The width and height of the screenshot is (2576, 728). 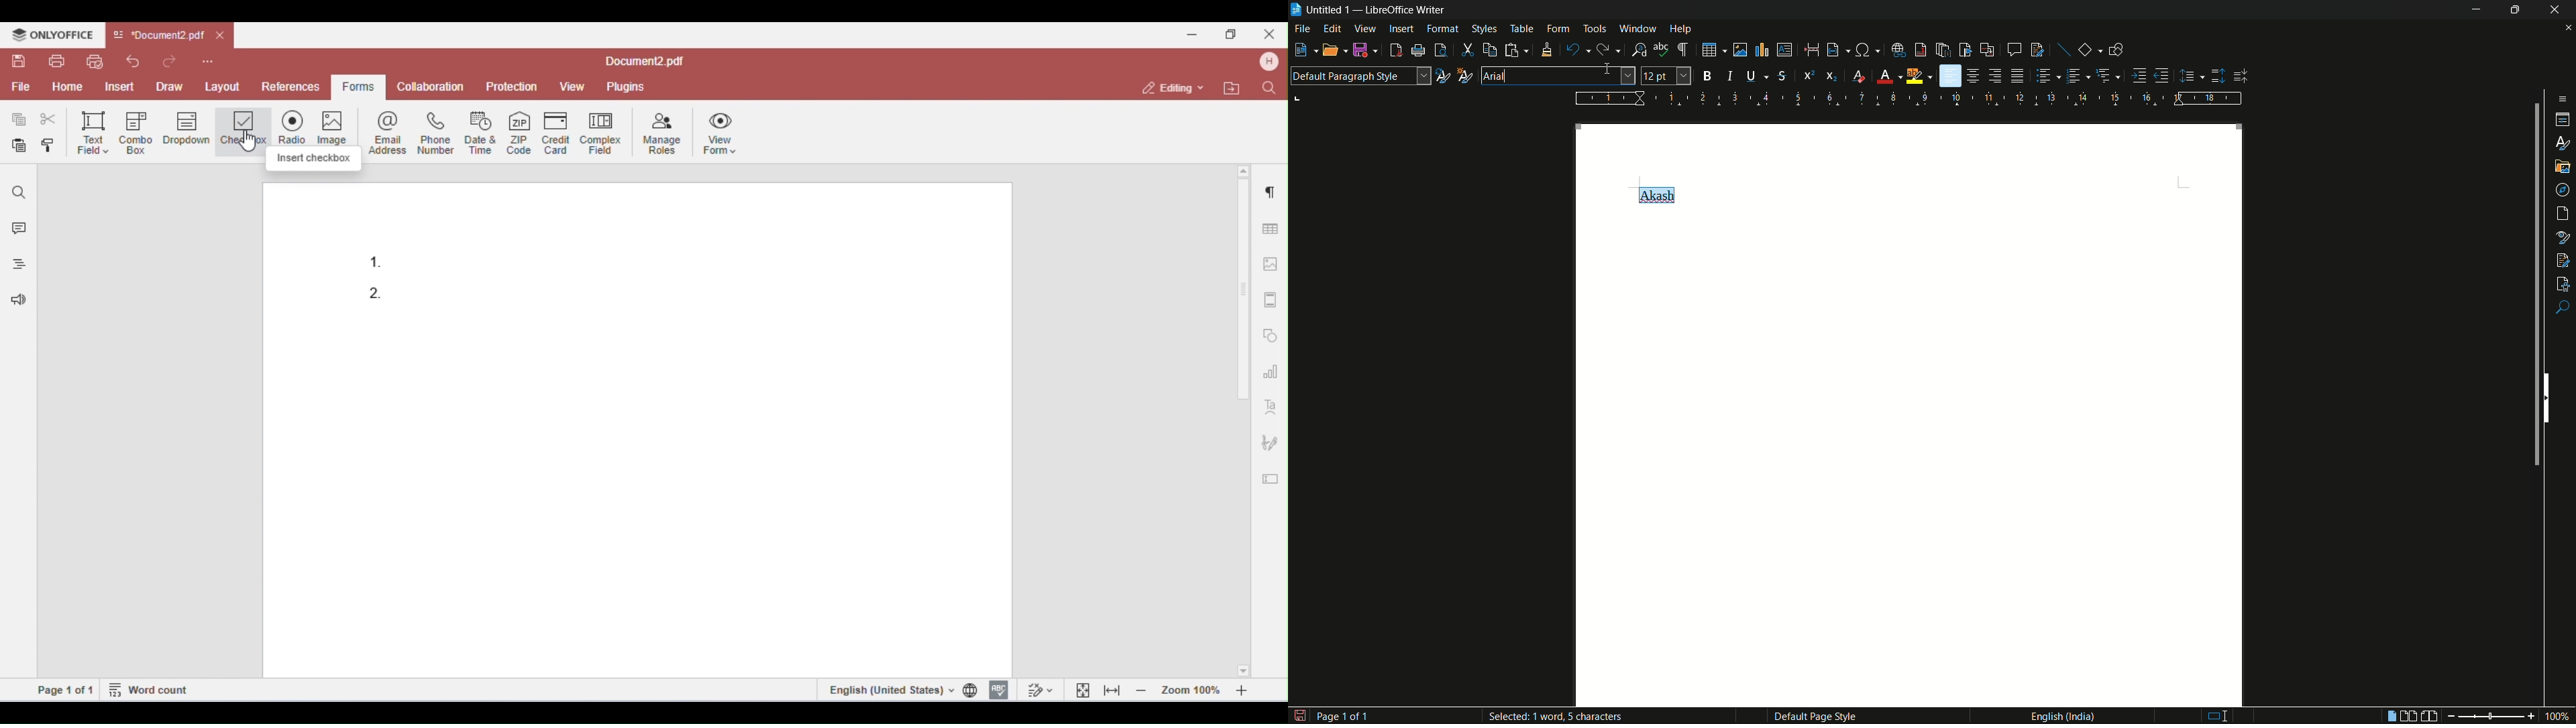 What do you see at coordinates (1361, 51) in the screenshot?
I see `save file` at bounding box center [1361, 51].